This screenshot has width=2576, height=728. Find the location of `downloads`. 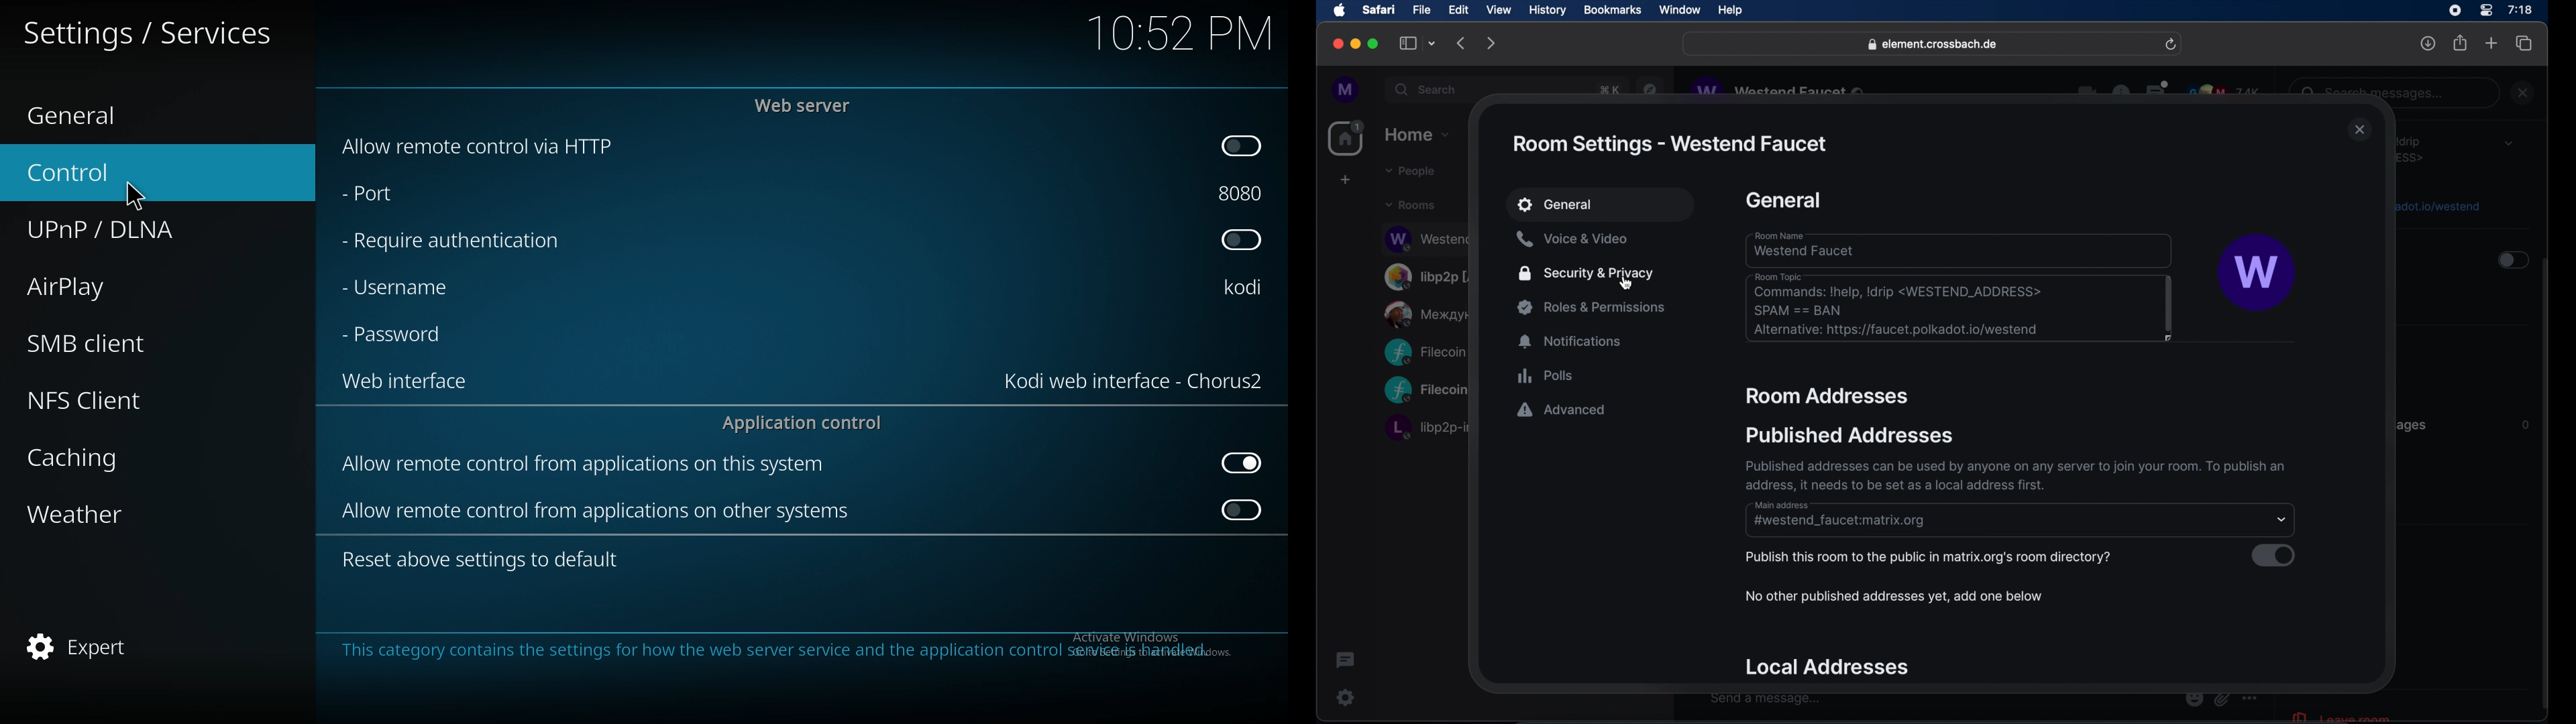

downloads is located at coordinates (2428, 43).